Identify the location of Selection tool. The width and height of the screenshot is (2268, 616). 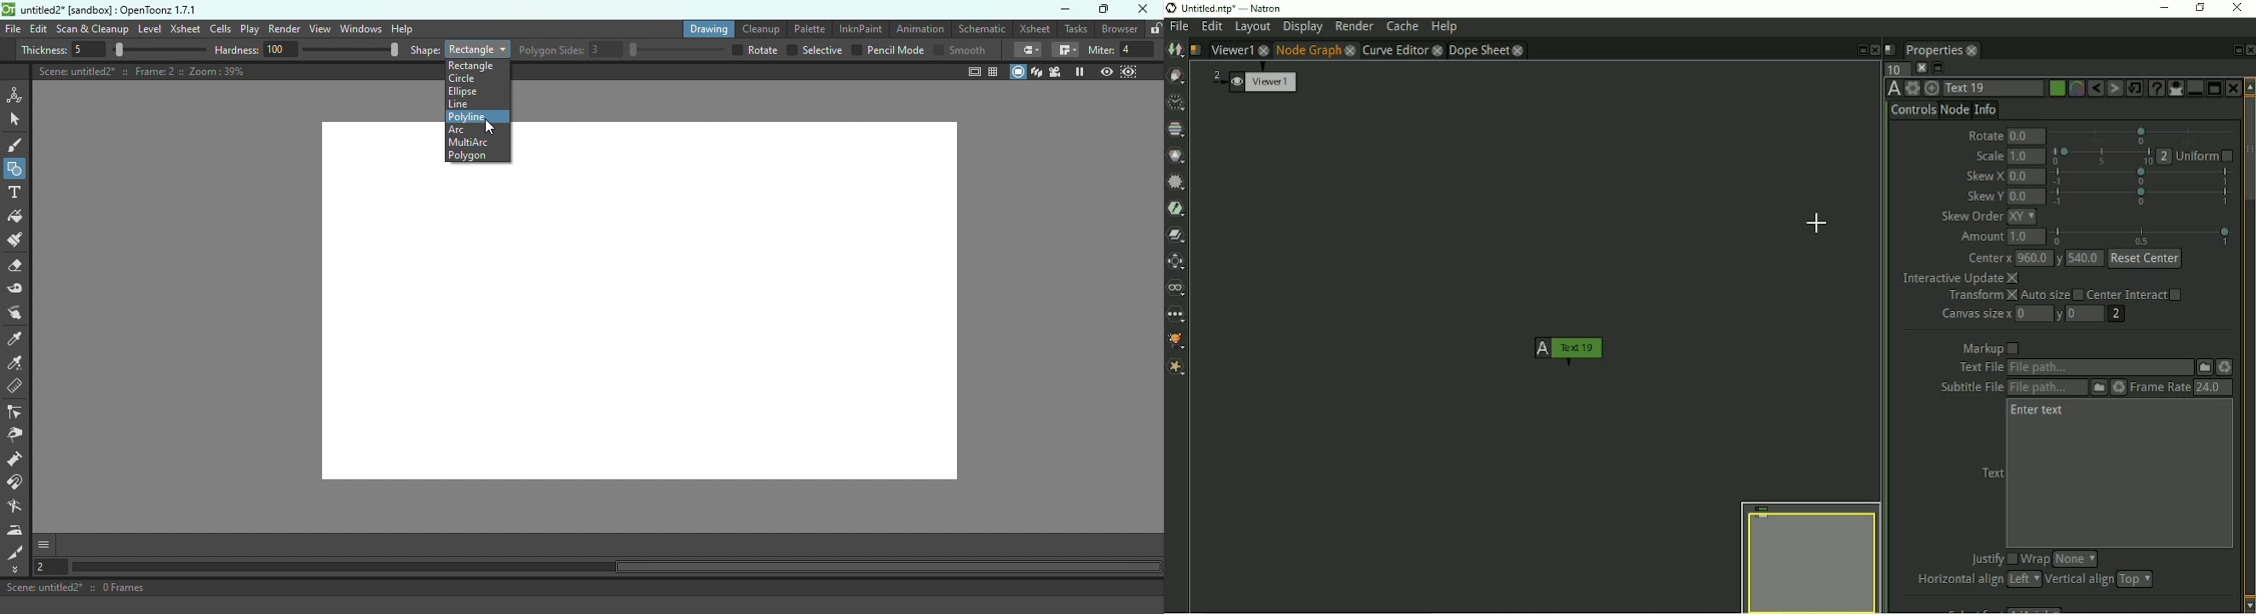
(17, 120).